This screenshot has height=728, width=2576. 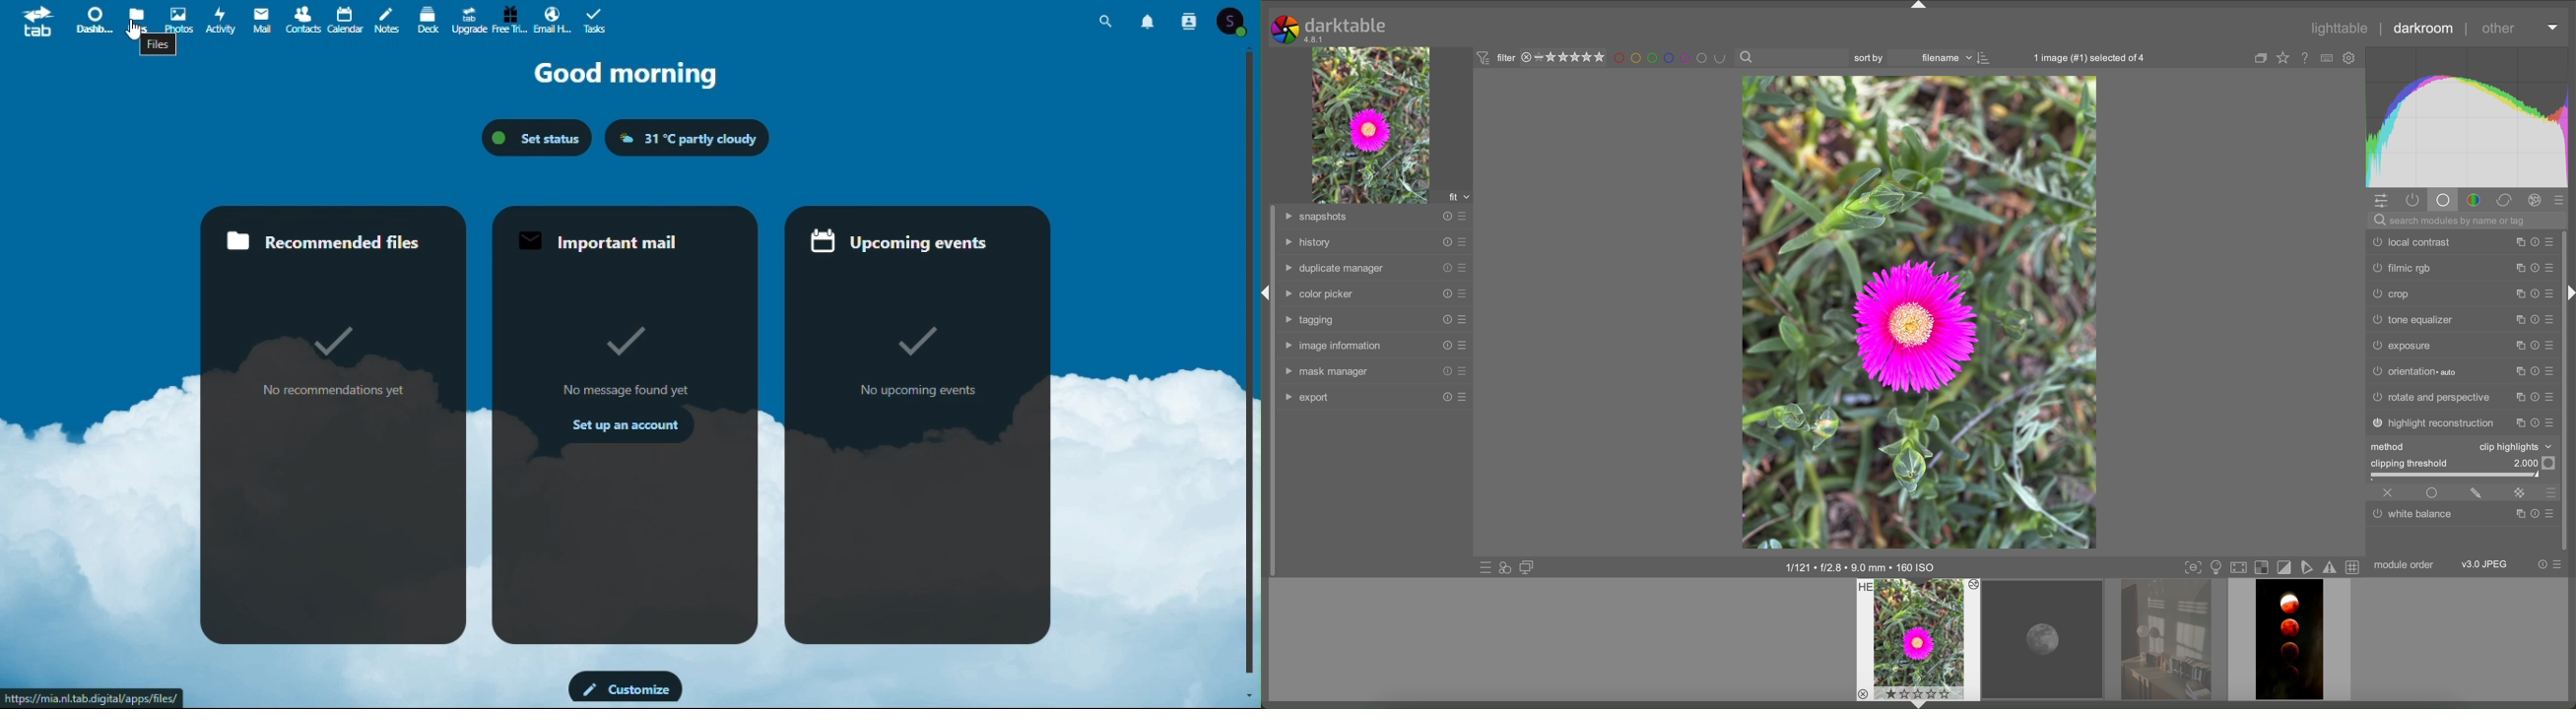 What do you see at coordinates (630, 341) in the screenshot?
I see `` at bounding box center [630, 341].